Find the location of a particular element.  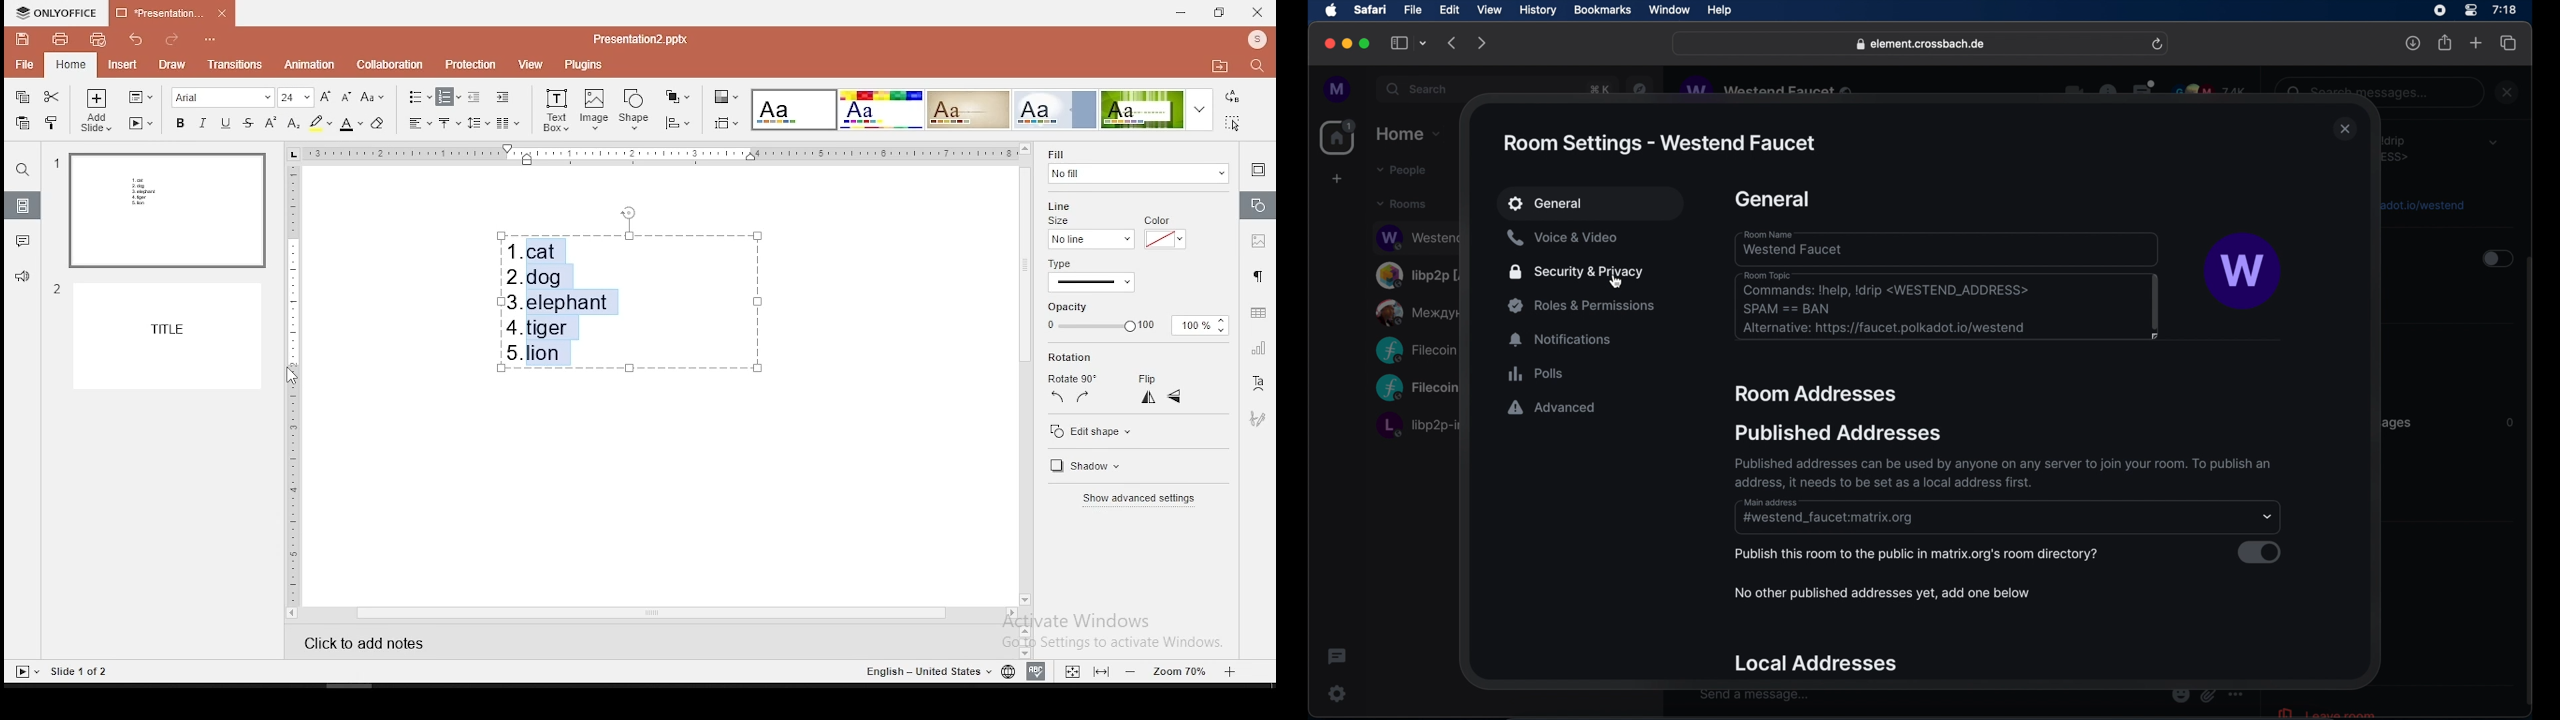

click to add notes is located at coordinates (377, 640).